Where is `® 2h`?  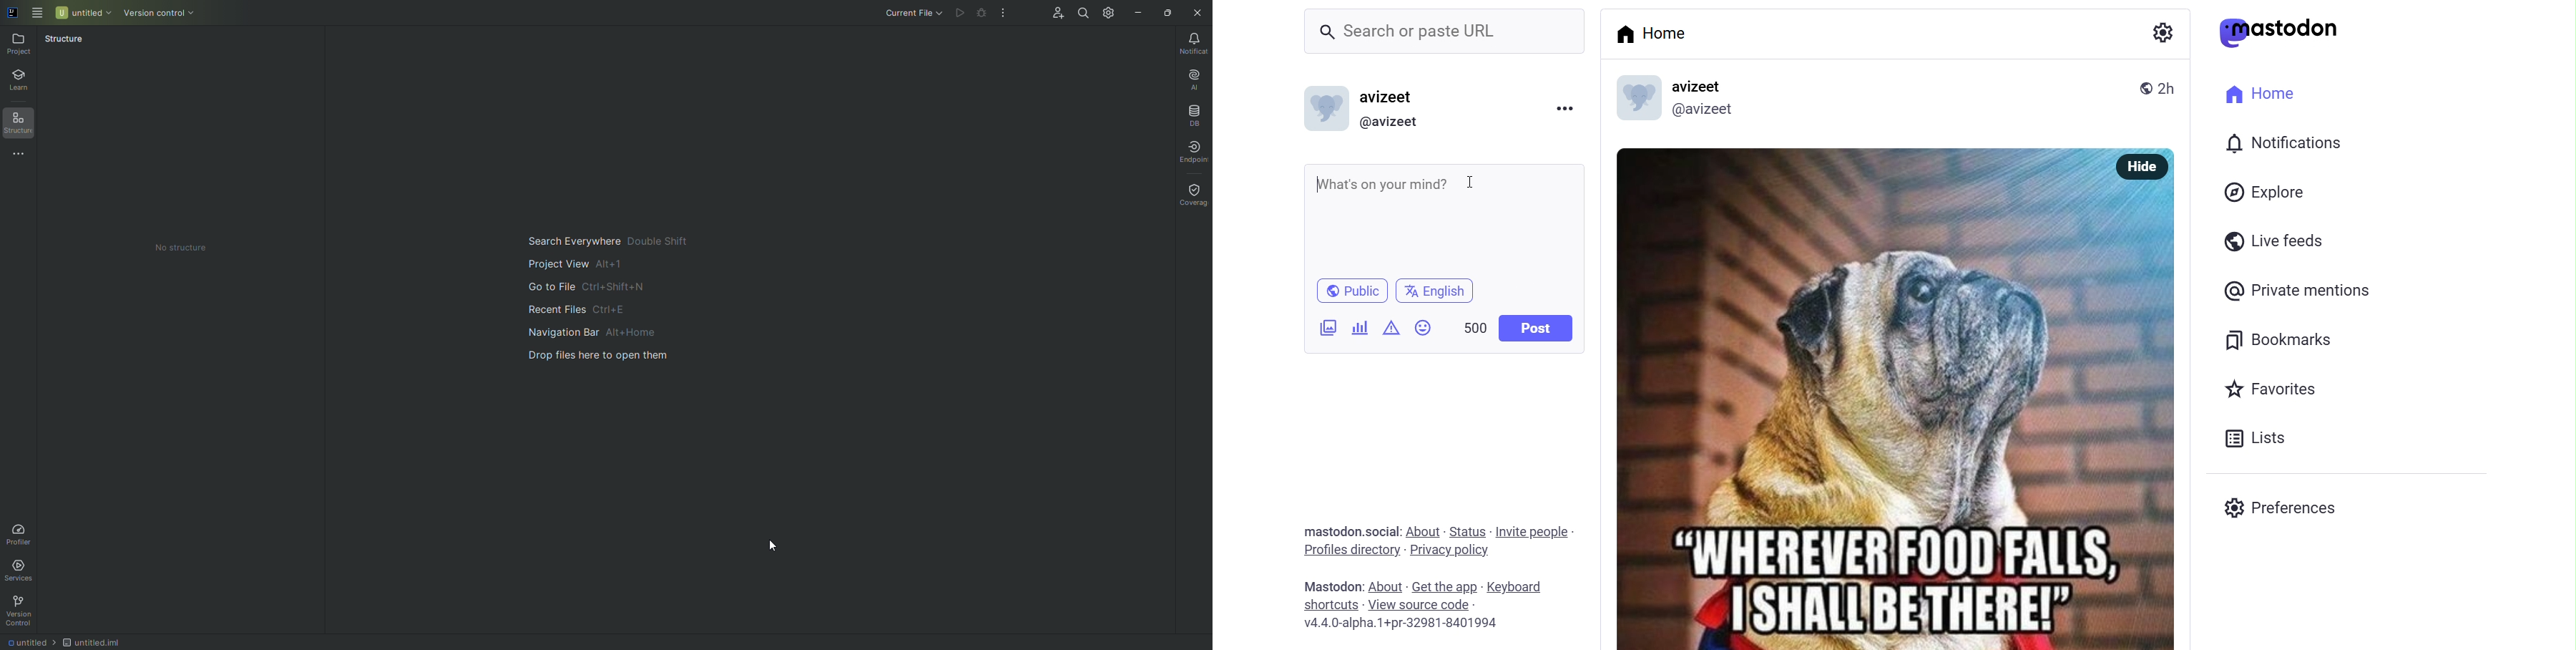 ® 2h is located at coordinates (2147, 90).